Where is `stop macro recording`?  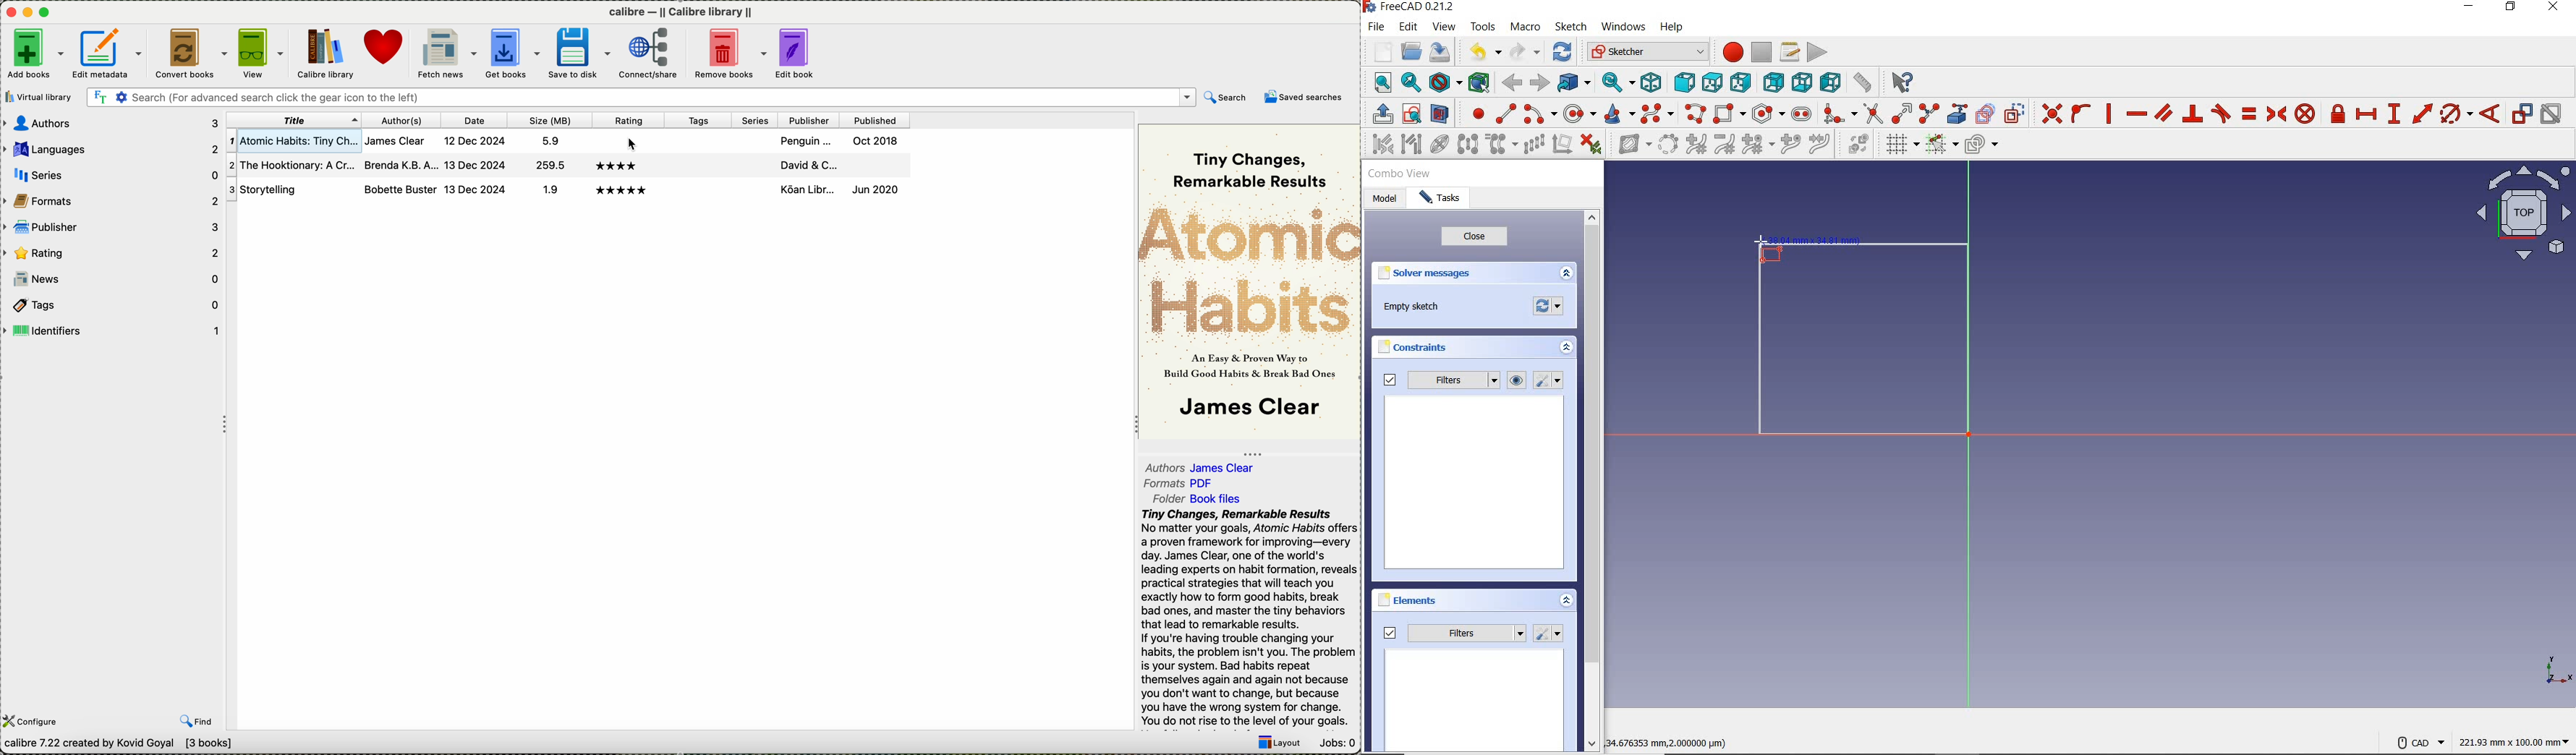
stop macro recording is located at coordinates (1761, 52).